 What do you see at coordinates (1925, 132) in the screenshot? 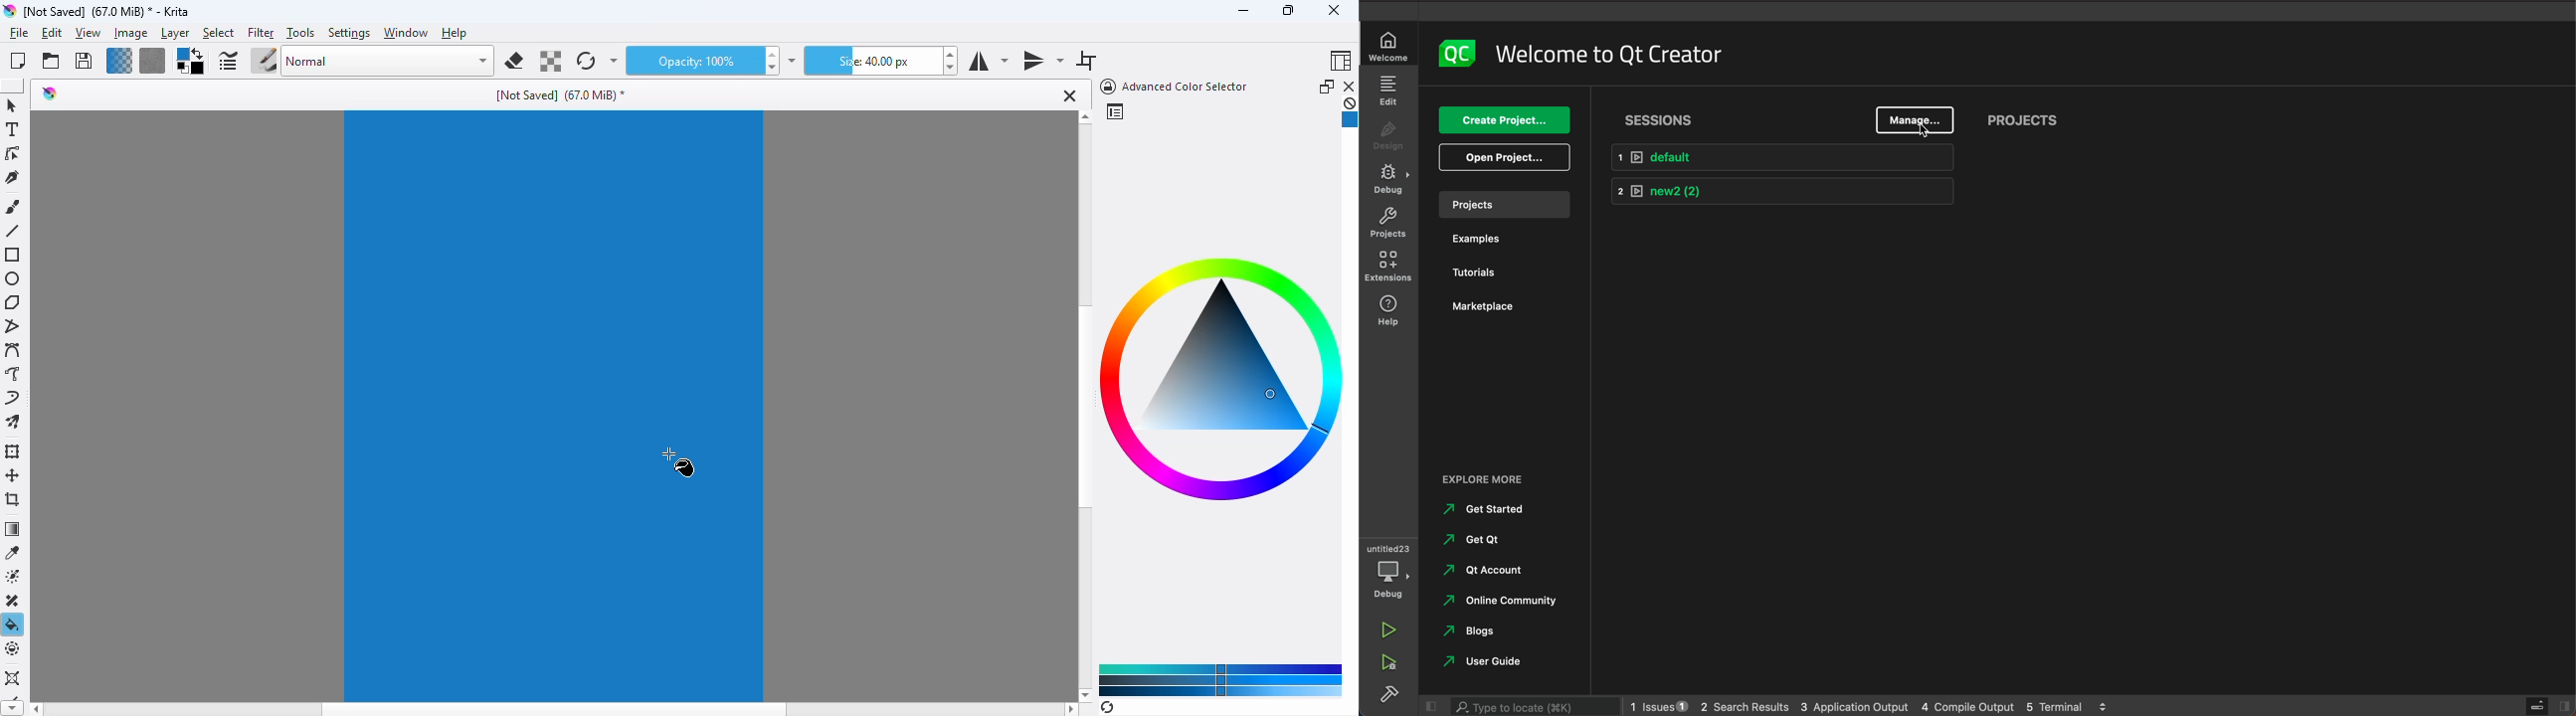
I see `mouse pointer` at bounding box center [1925, 132].